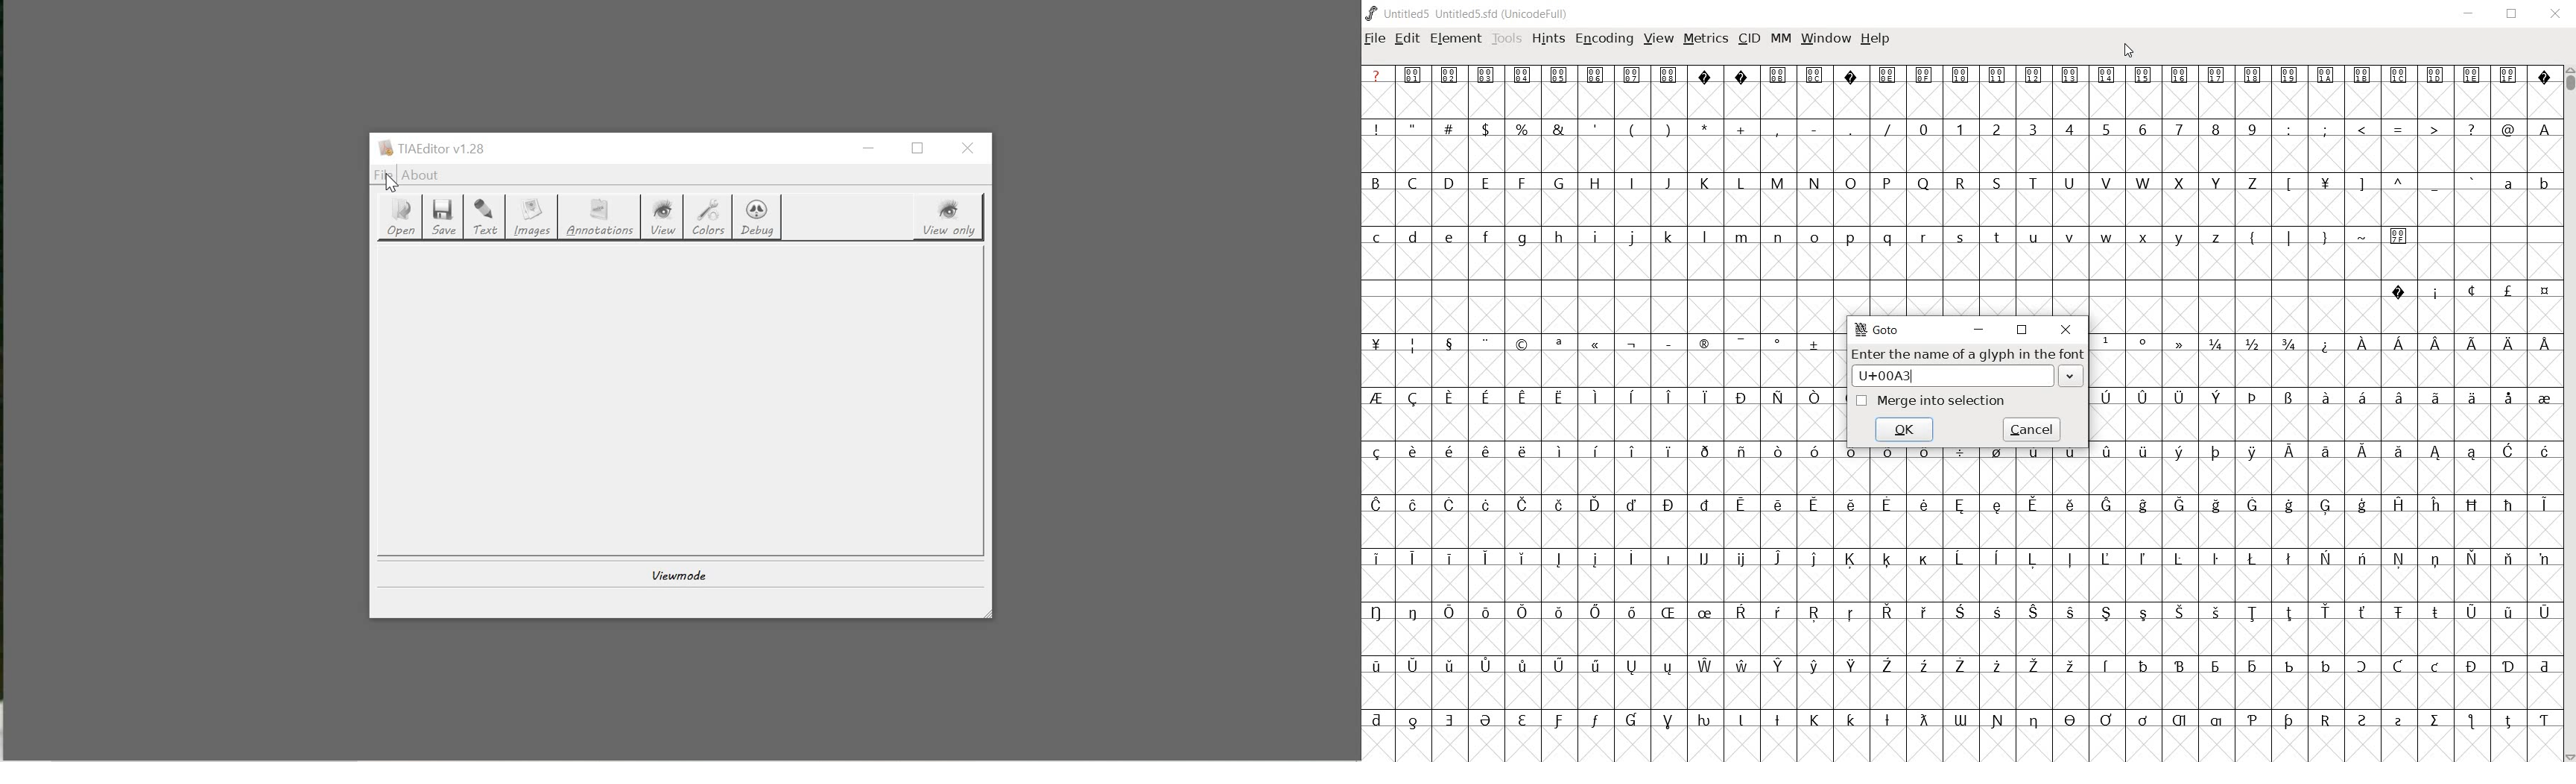 This screenshot has width=2576, height=784. What do you see at coordinates (1924, 453) in the screenshot?
I see `Symbol` at bounding box center [1924, 453].